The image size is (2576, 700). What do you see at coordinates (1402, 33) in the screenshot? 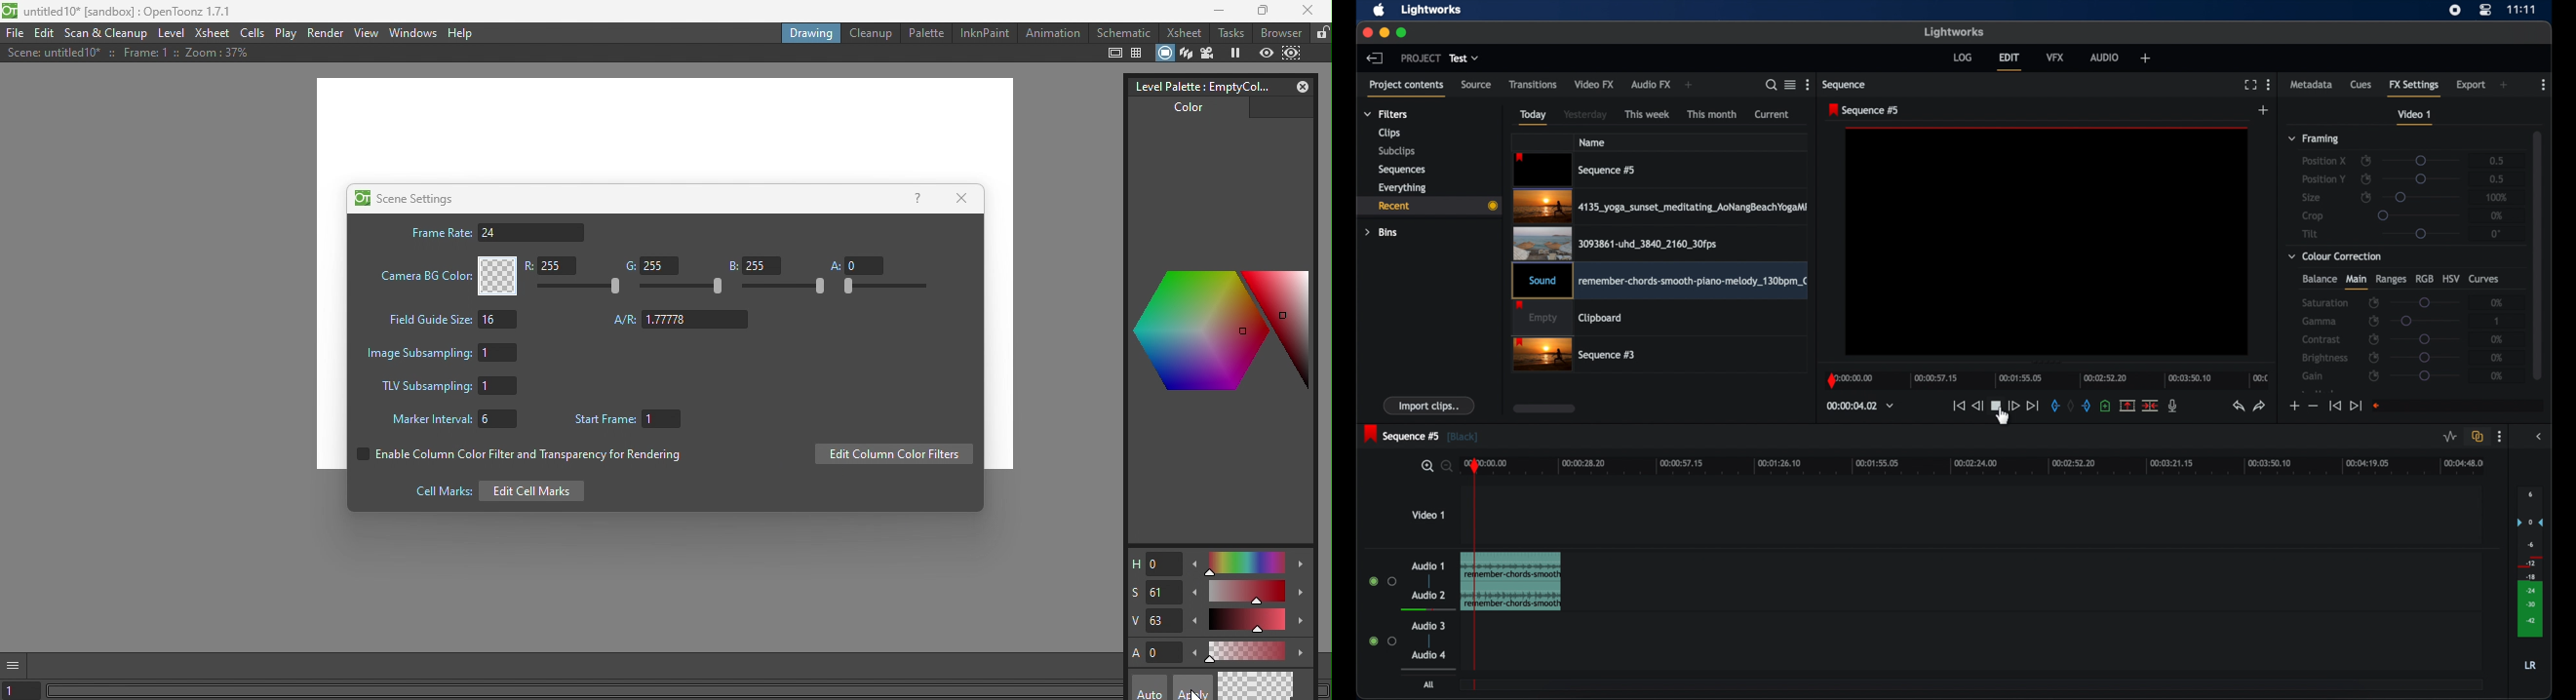
I see `maximize` at bounding box center [1402, 33].